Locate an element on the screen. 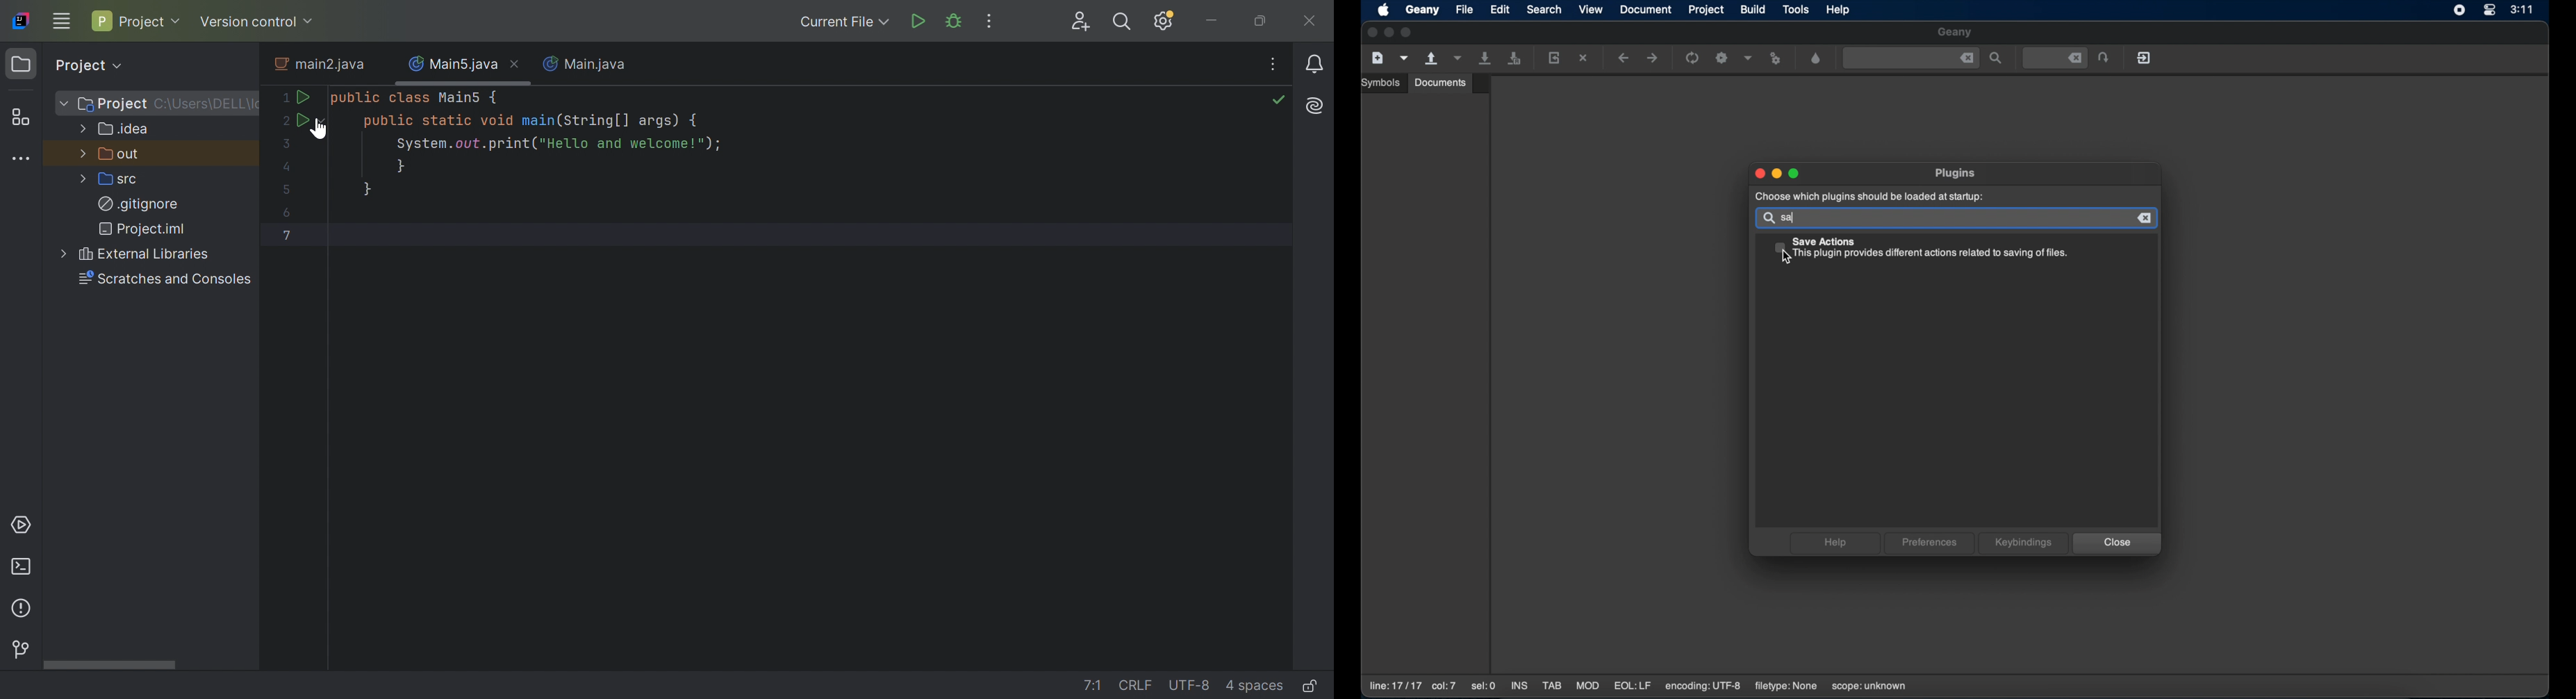  Main menu is located at coordinates (61, 21).